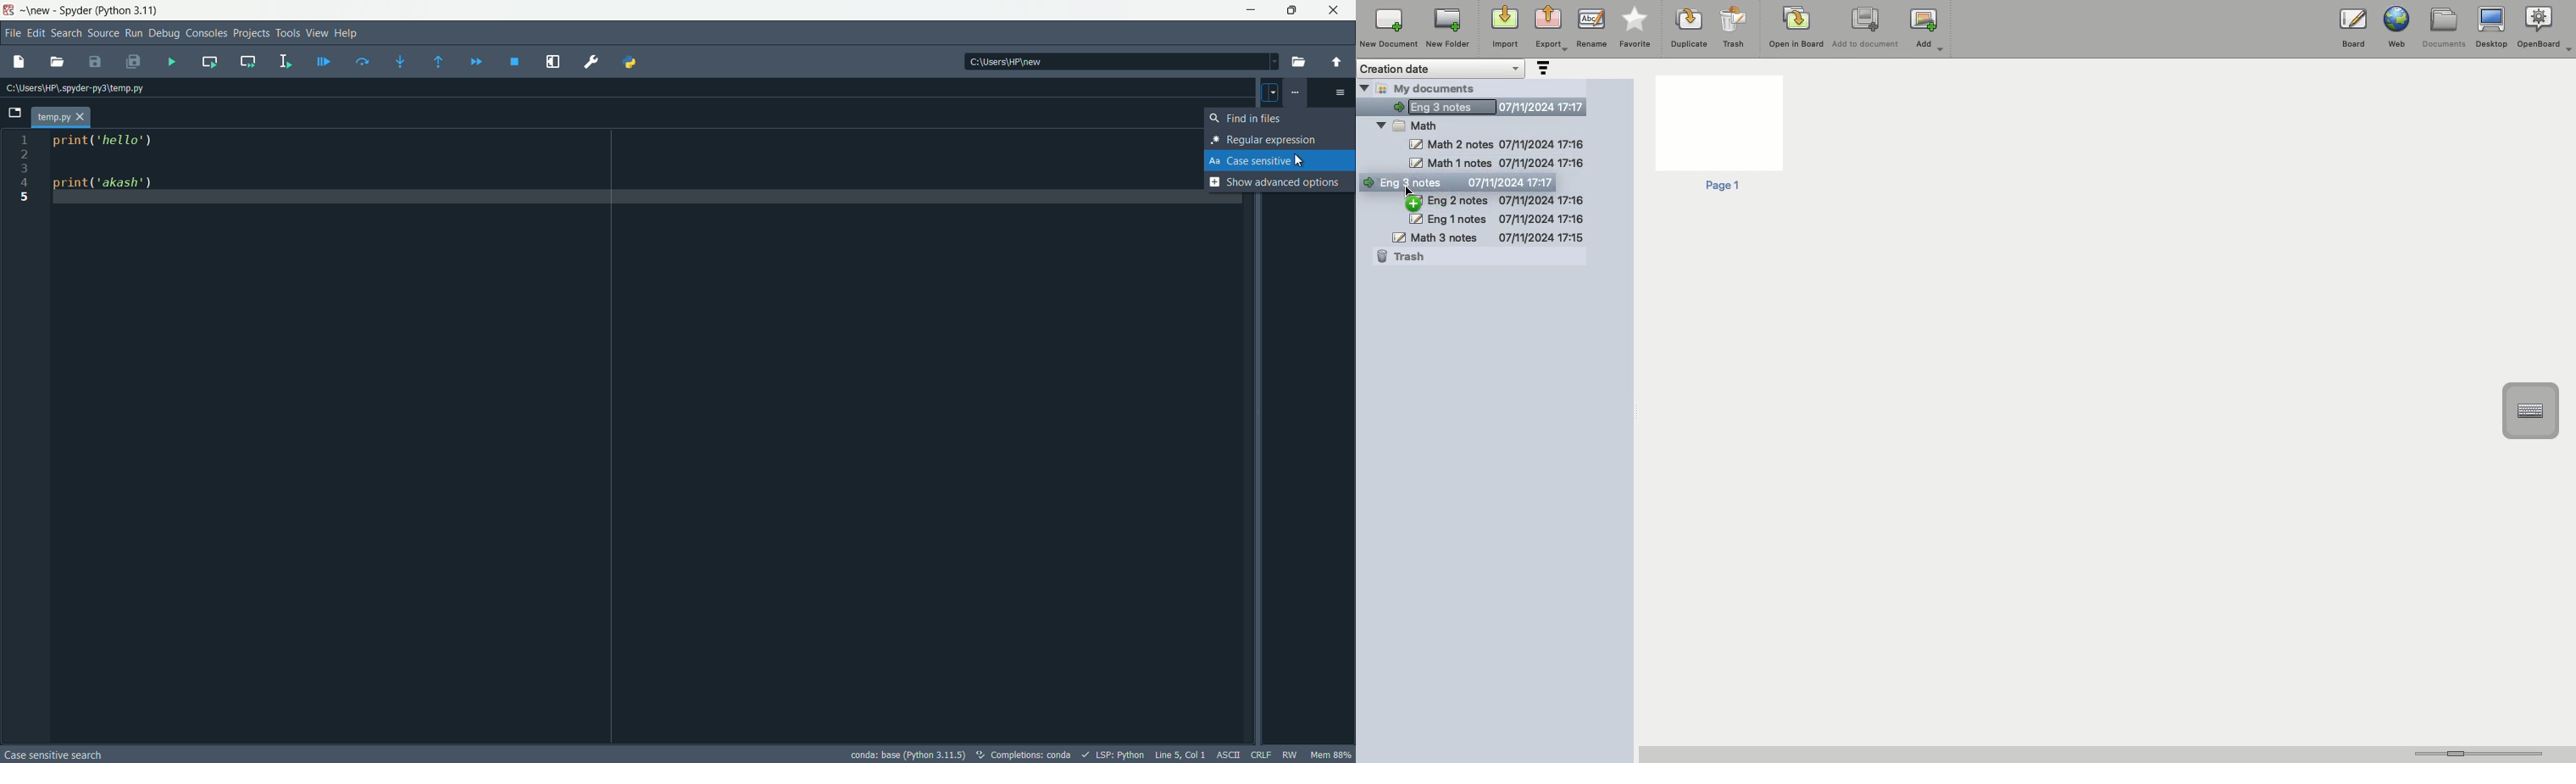  What do you see at coordinates (64, 32) in the screenshot?
I see `Search Menu` at bounding box center [64, 32].